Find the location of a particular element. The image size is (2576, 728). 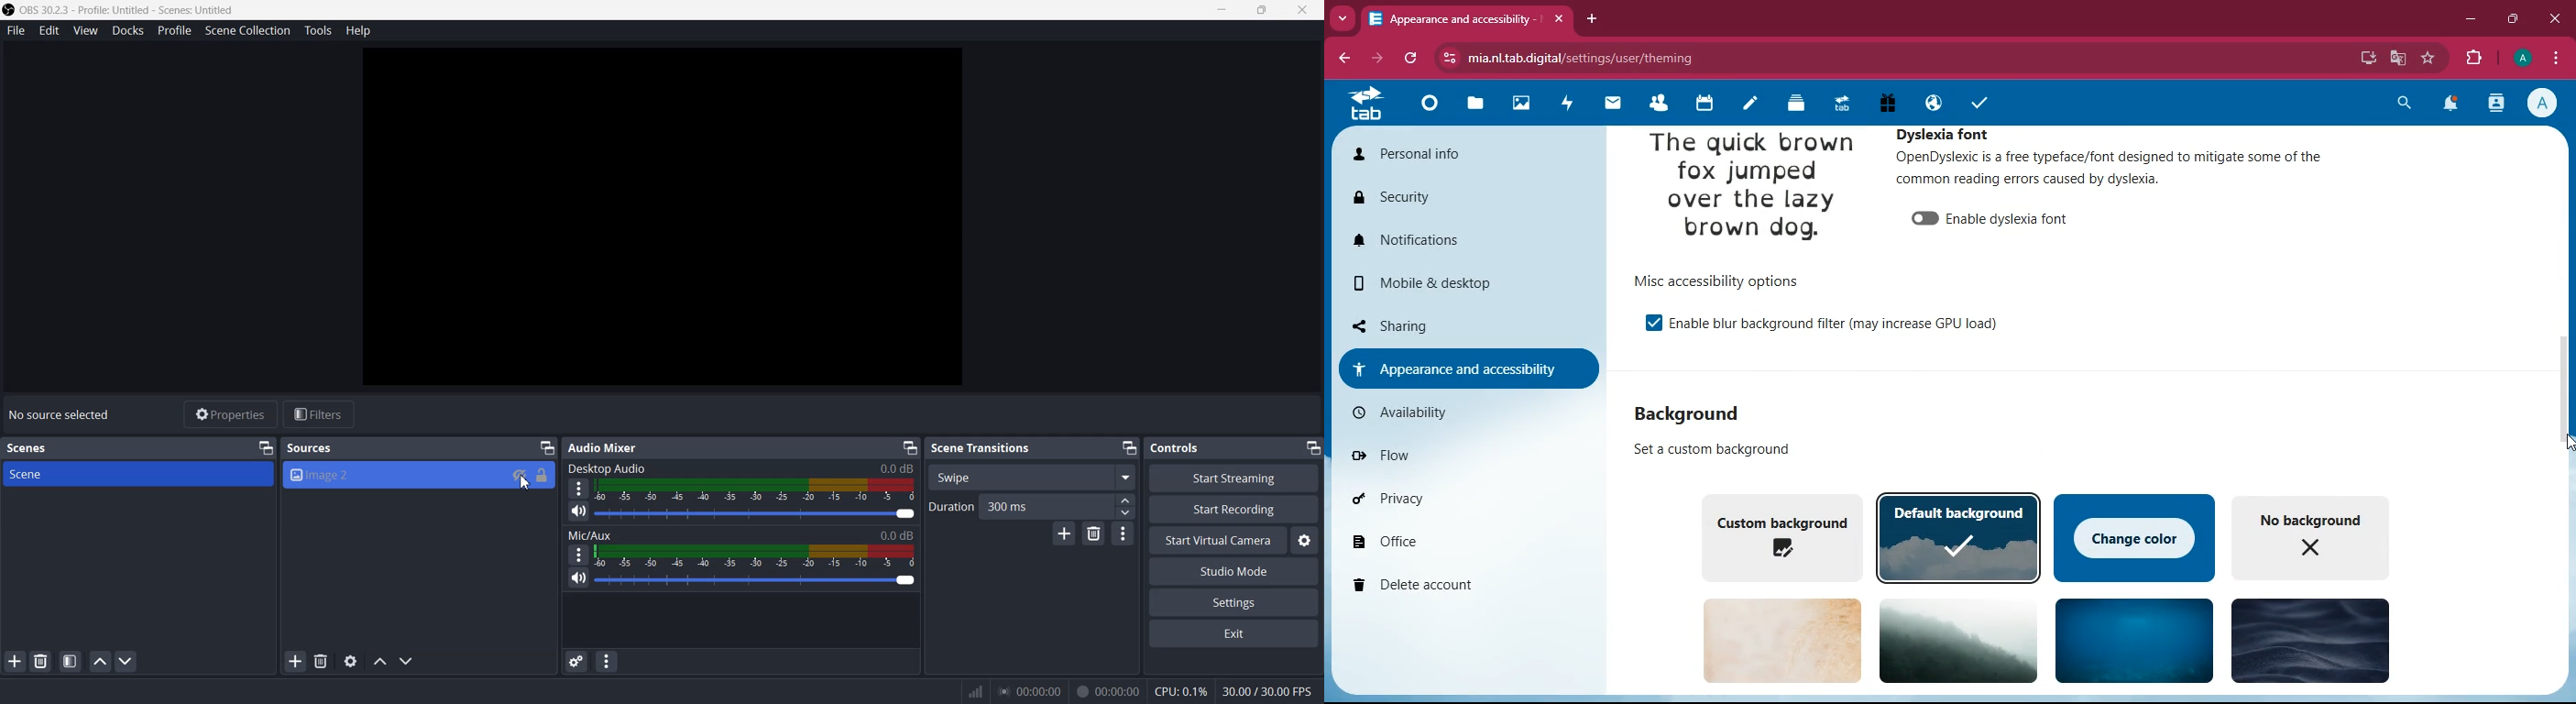

Minimize is located at coordinates (1223, 10).